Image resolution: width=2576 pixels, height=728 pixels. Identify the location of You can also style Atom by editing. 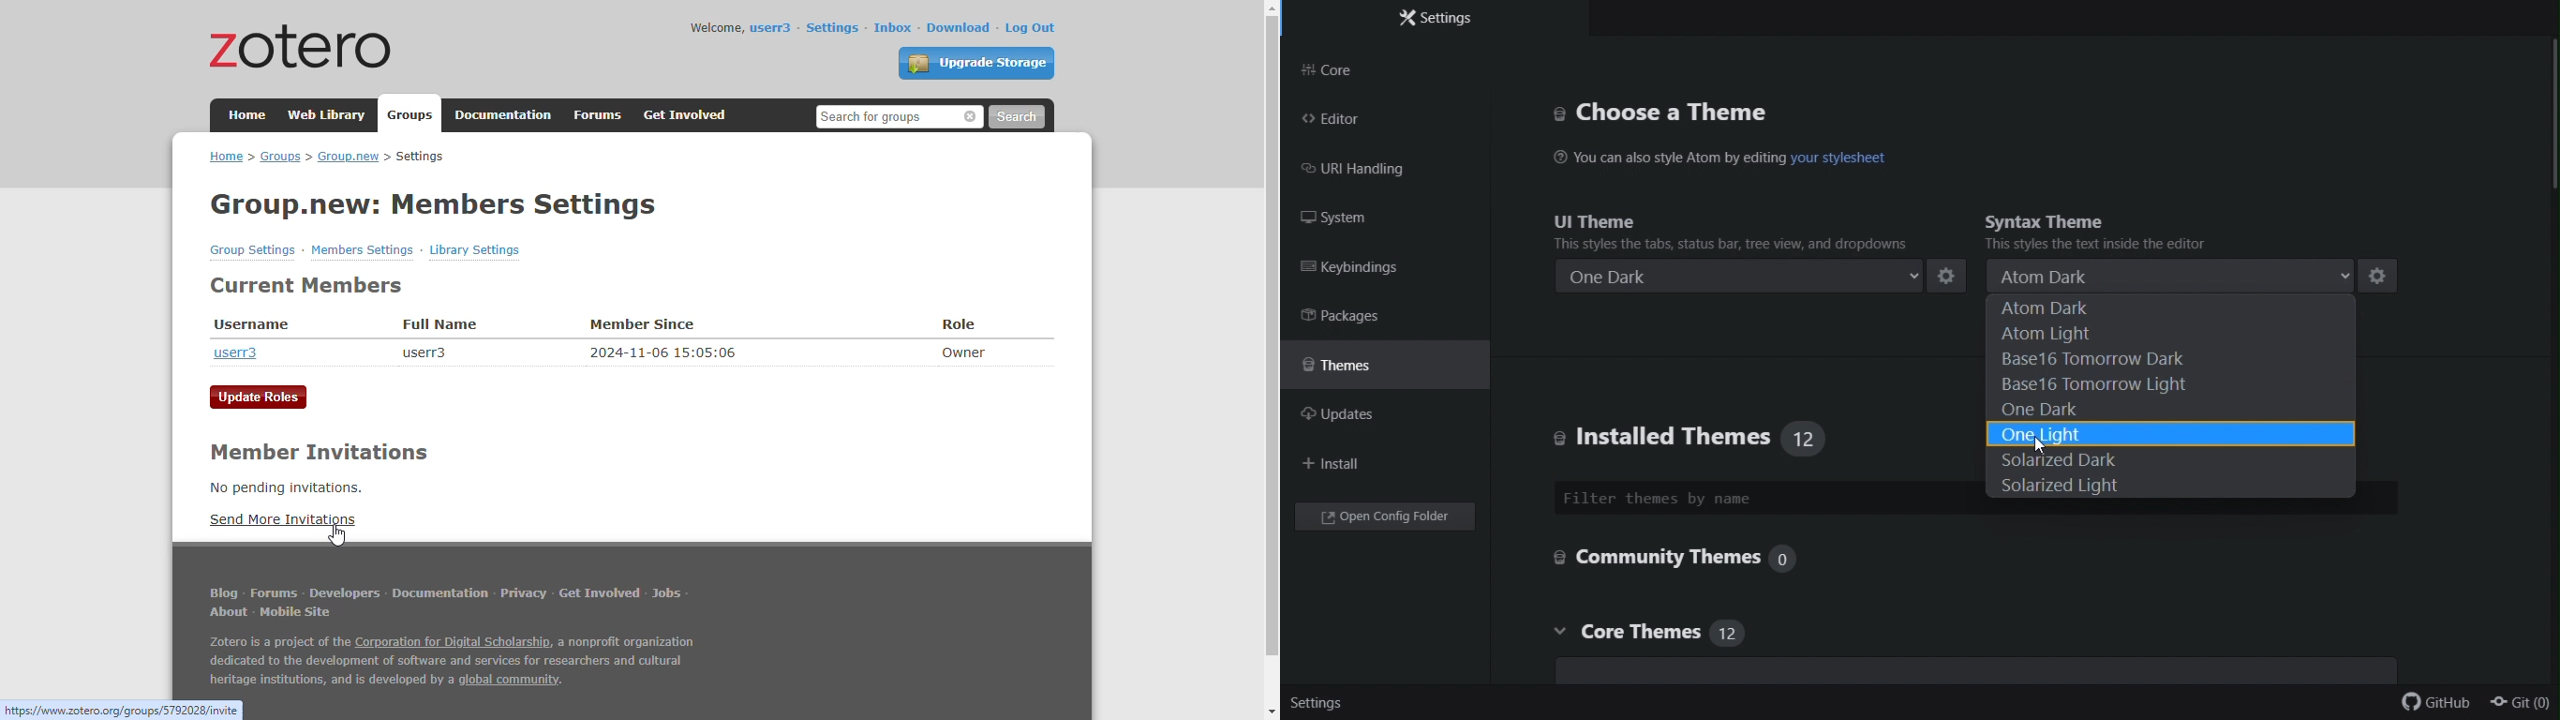
(1667, 159).